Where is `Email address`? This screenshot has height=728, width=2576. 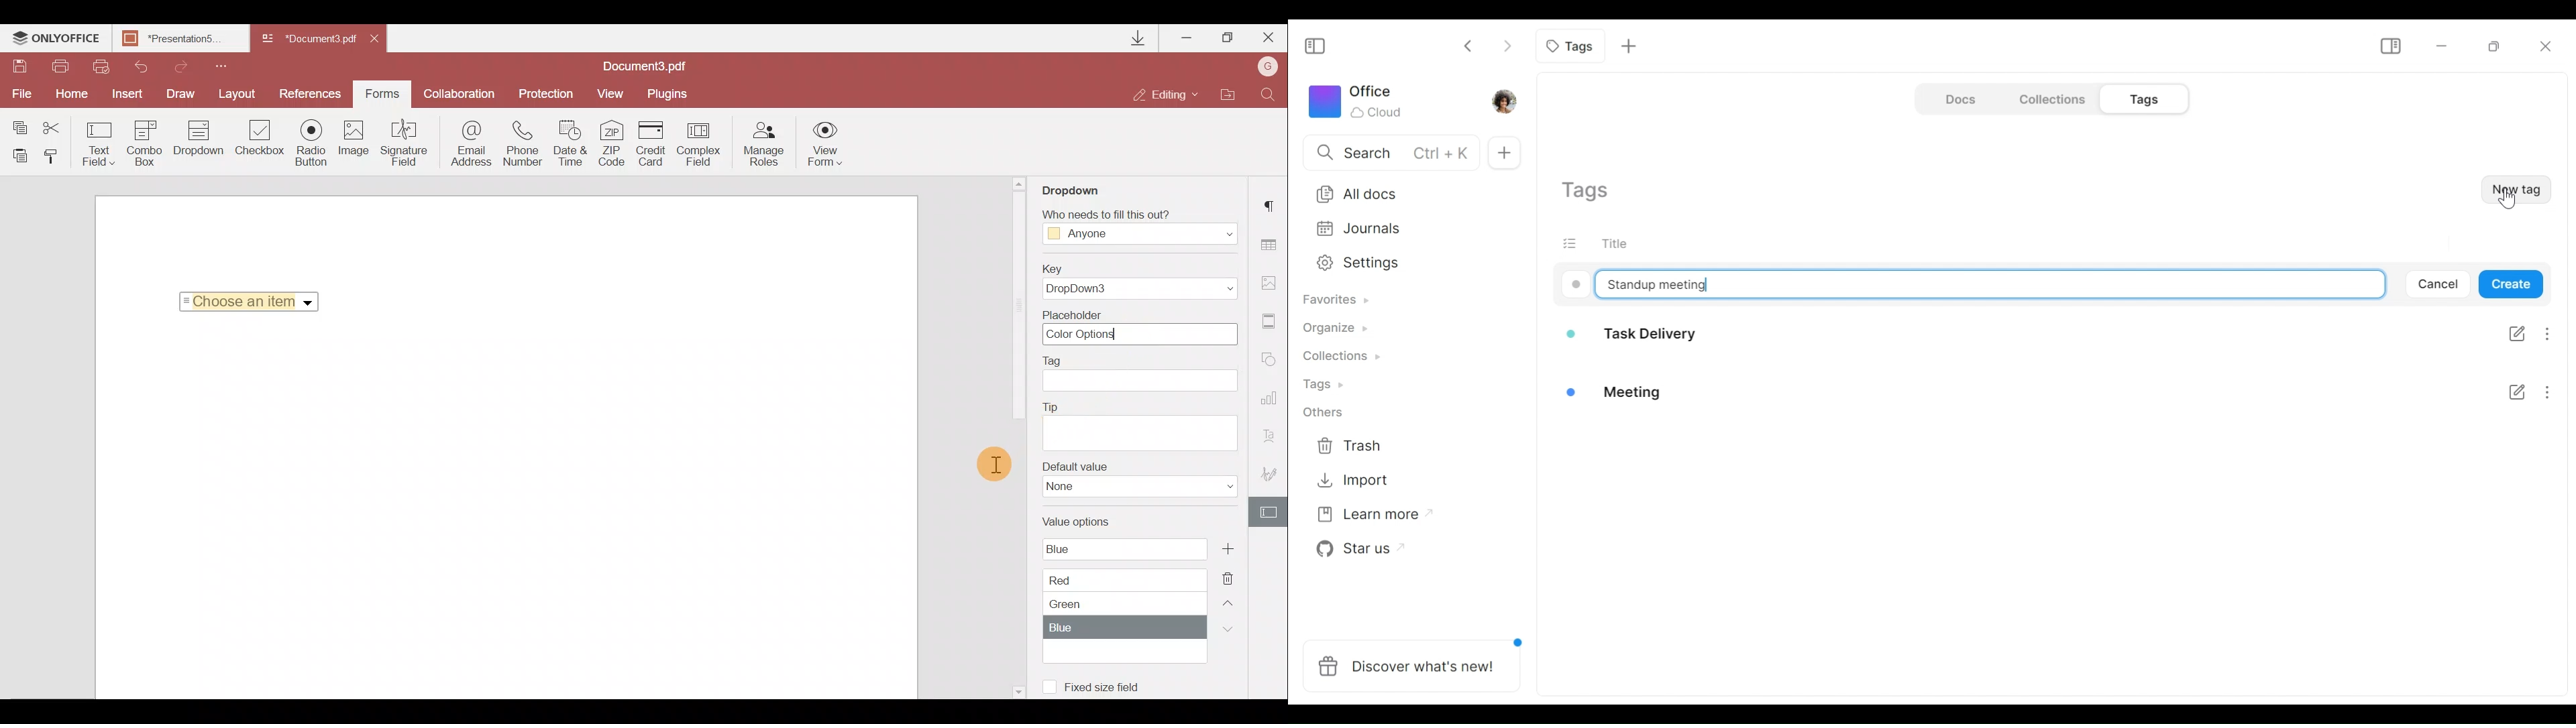 Email address is located at coordinates (466, 147).